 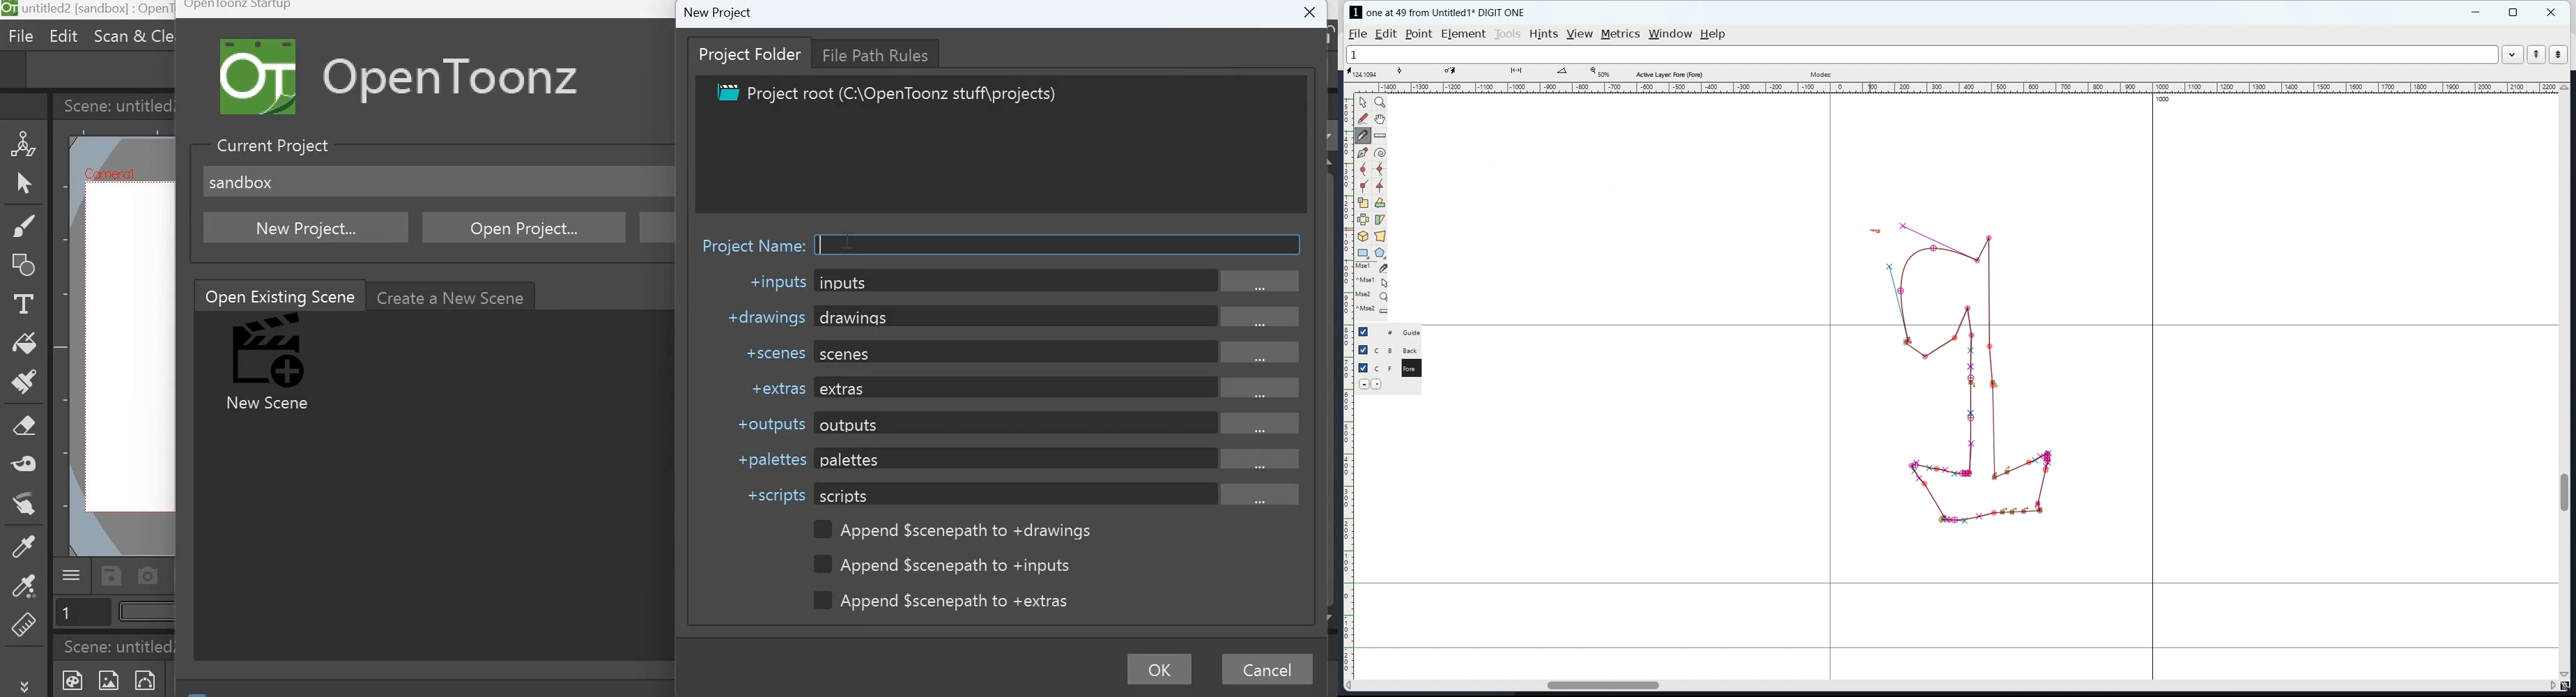 I want to click on Open Project, so click(x=526, y=227).